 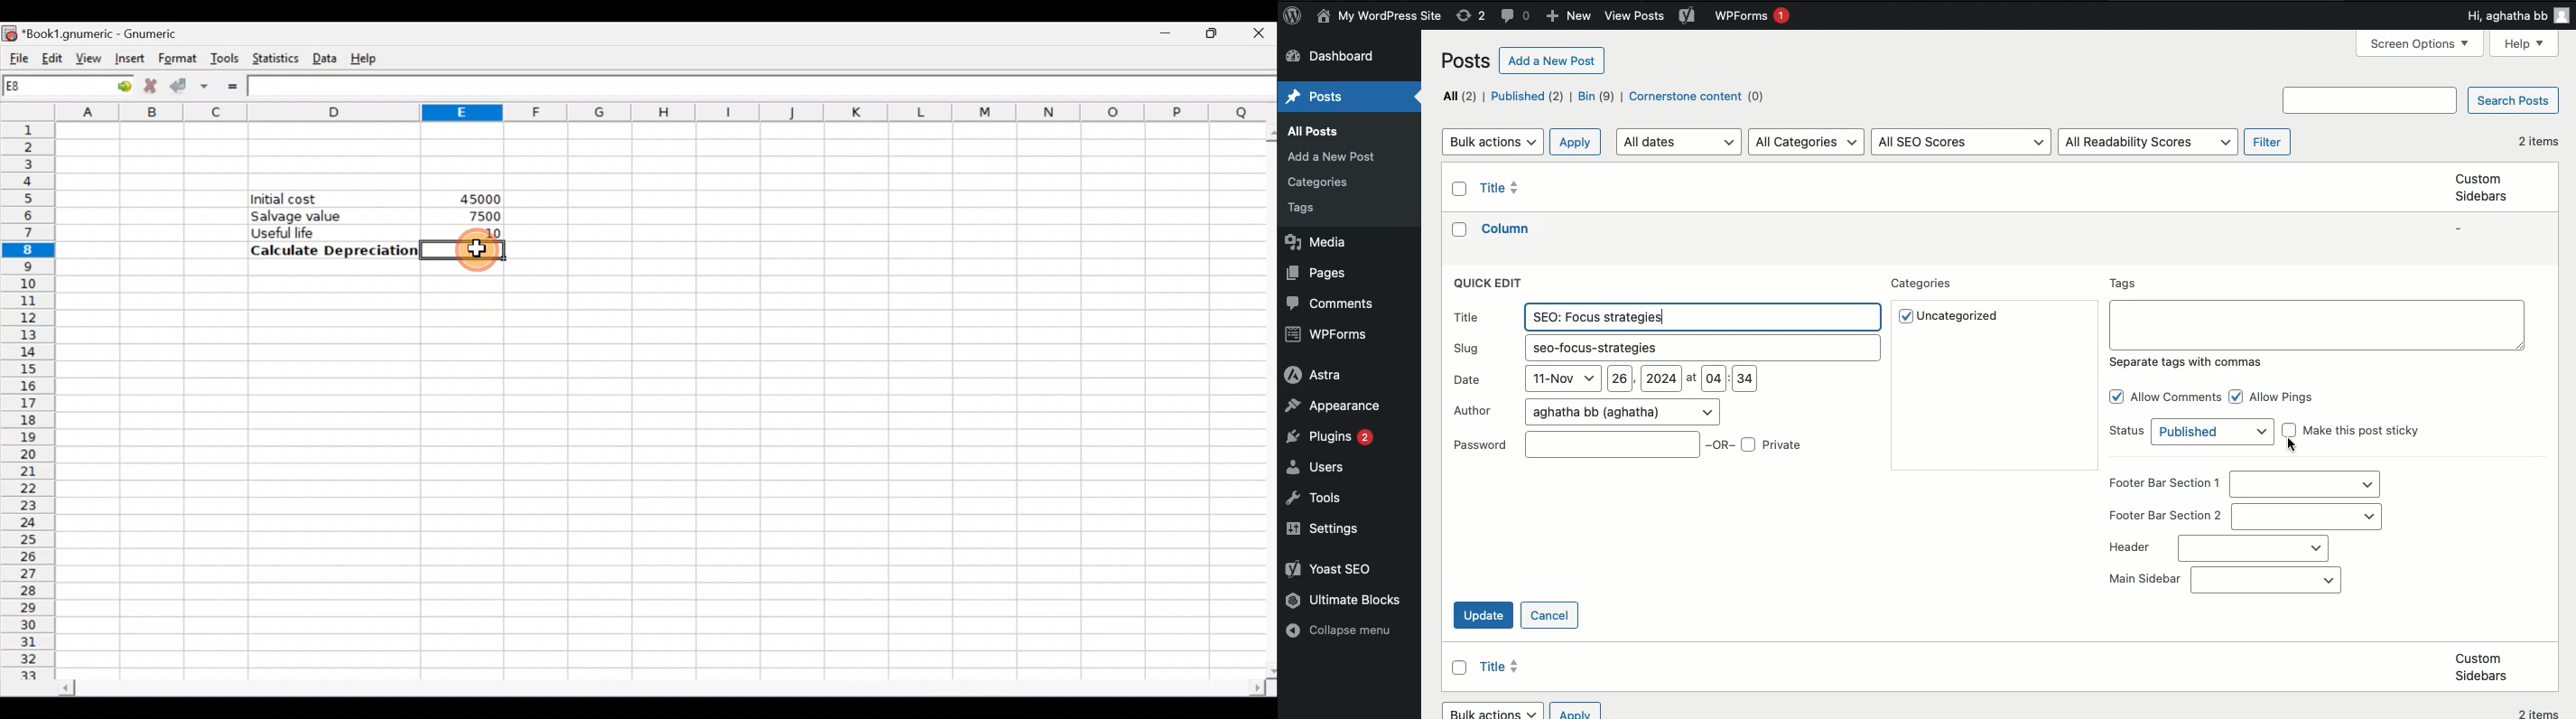 I want to click on header, so click(x=2253, y=548).